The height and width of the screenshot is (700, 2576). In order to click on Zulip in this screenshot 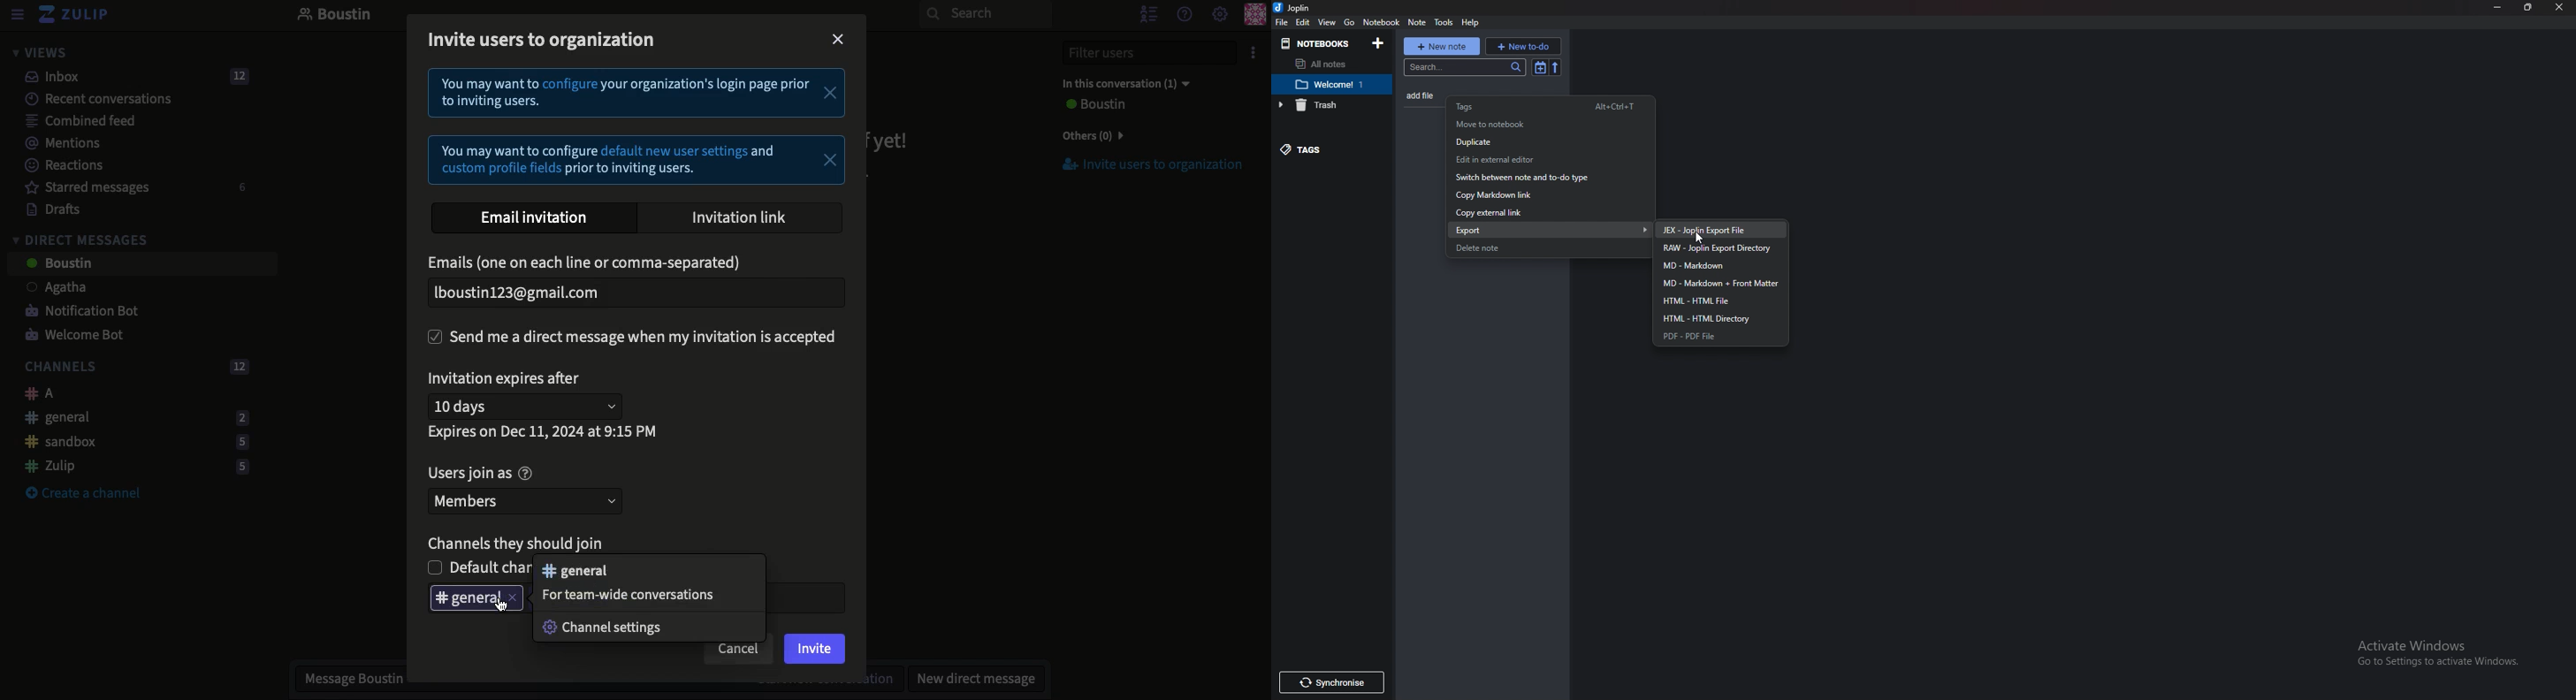, I will do `click(75, 15)`.